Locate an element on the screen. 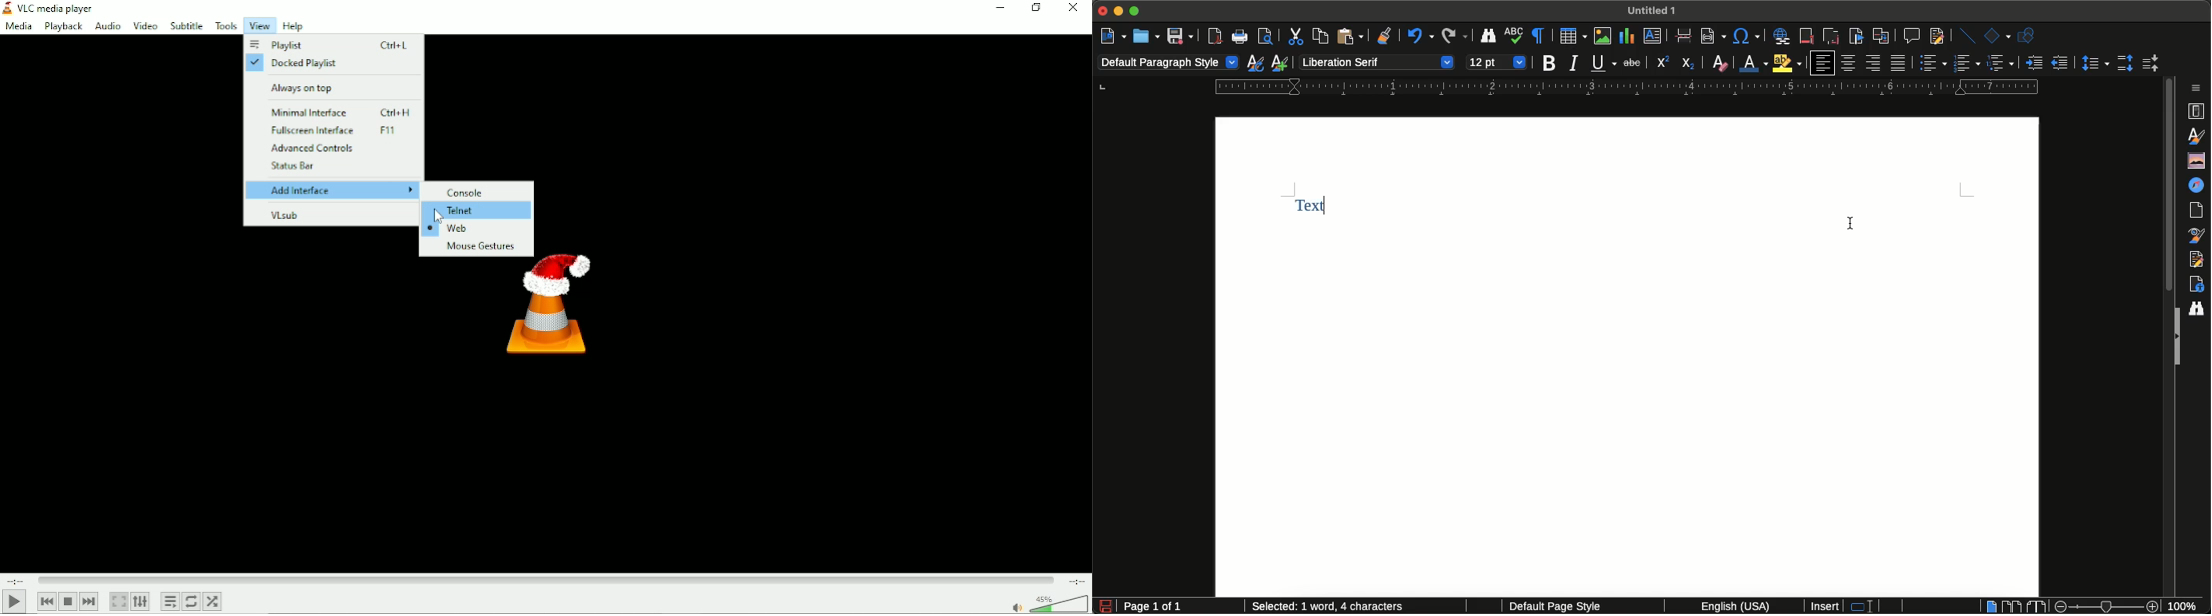 Image resolution: width=2212 pixels, height=616 pixels. Find and replace is located at coordinates (1488, 38).